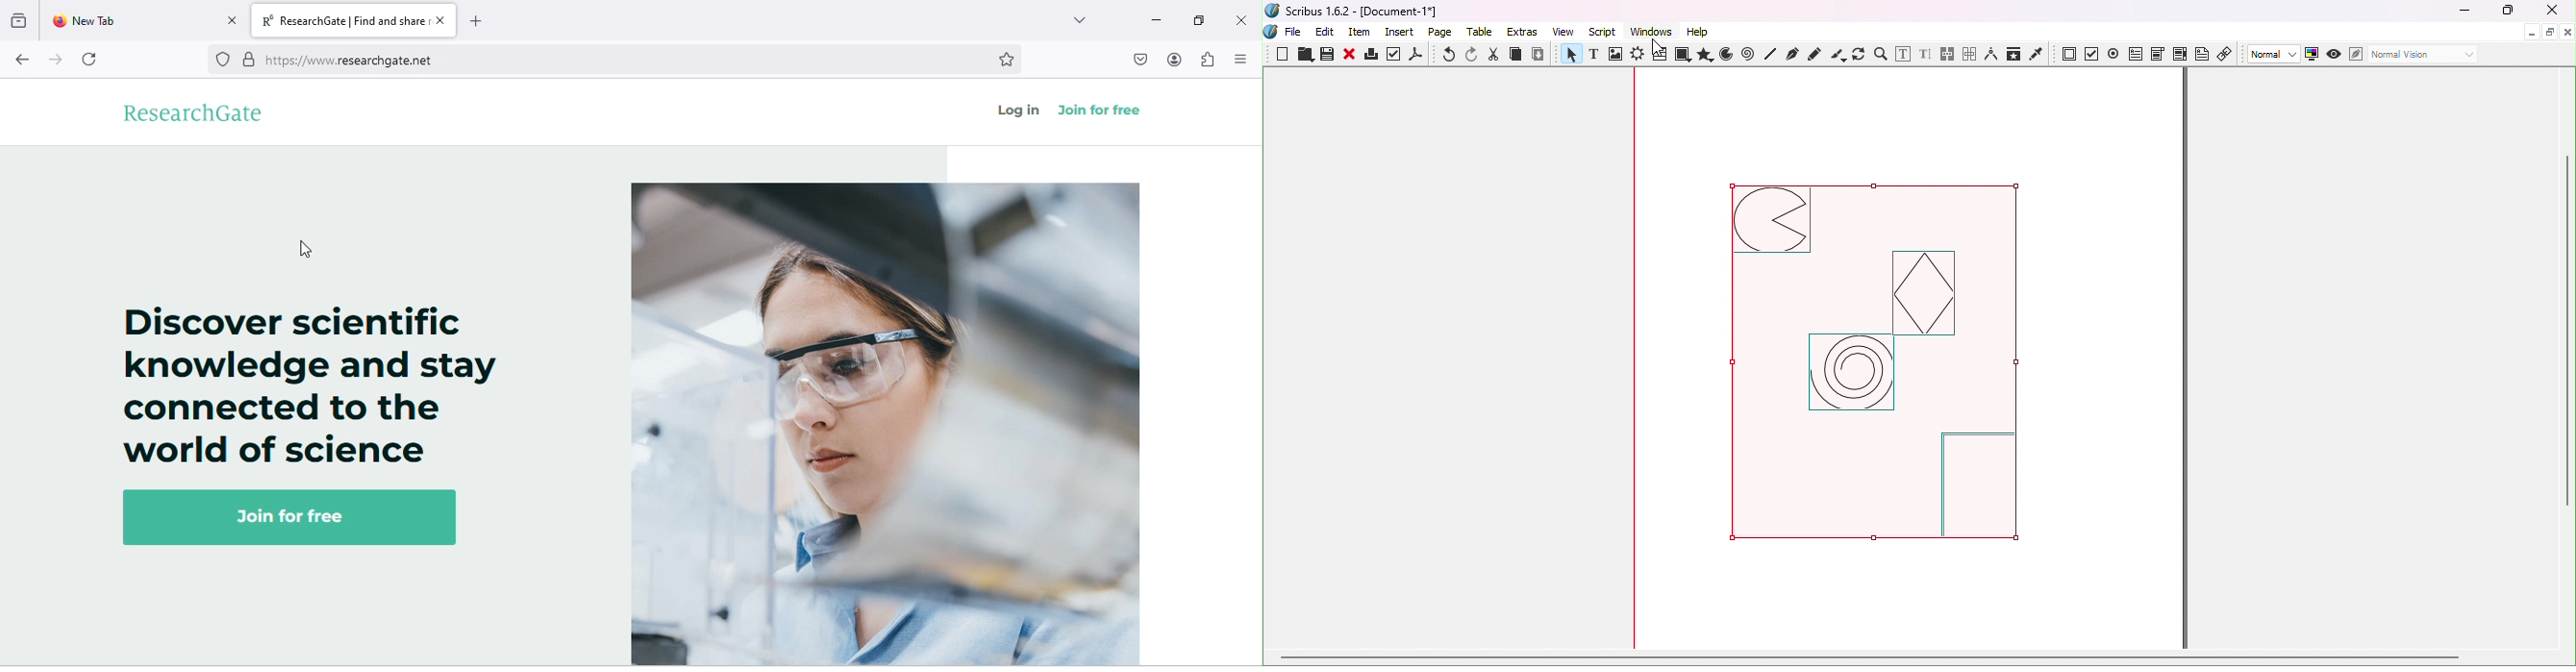 The width and height of the screenshot is (2576, 672). Describe the element at coordinates (1153, 18) in the screenshot. I see `minimize` at that location.